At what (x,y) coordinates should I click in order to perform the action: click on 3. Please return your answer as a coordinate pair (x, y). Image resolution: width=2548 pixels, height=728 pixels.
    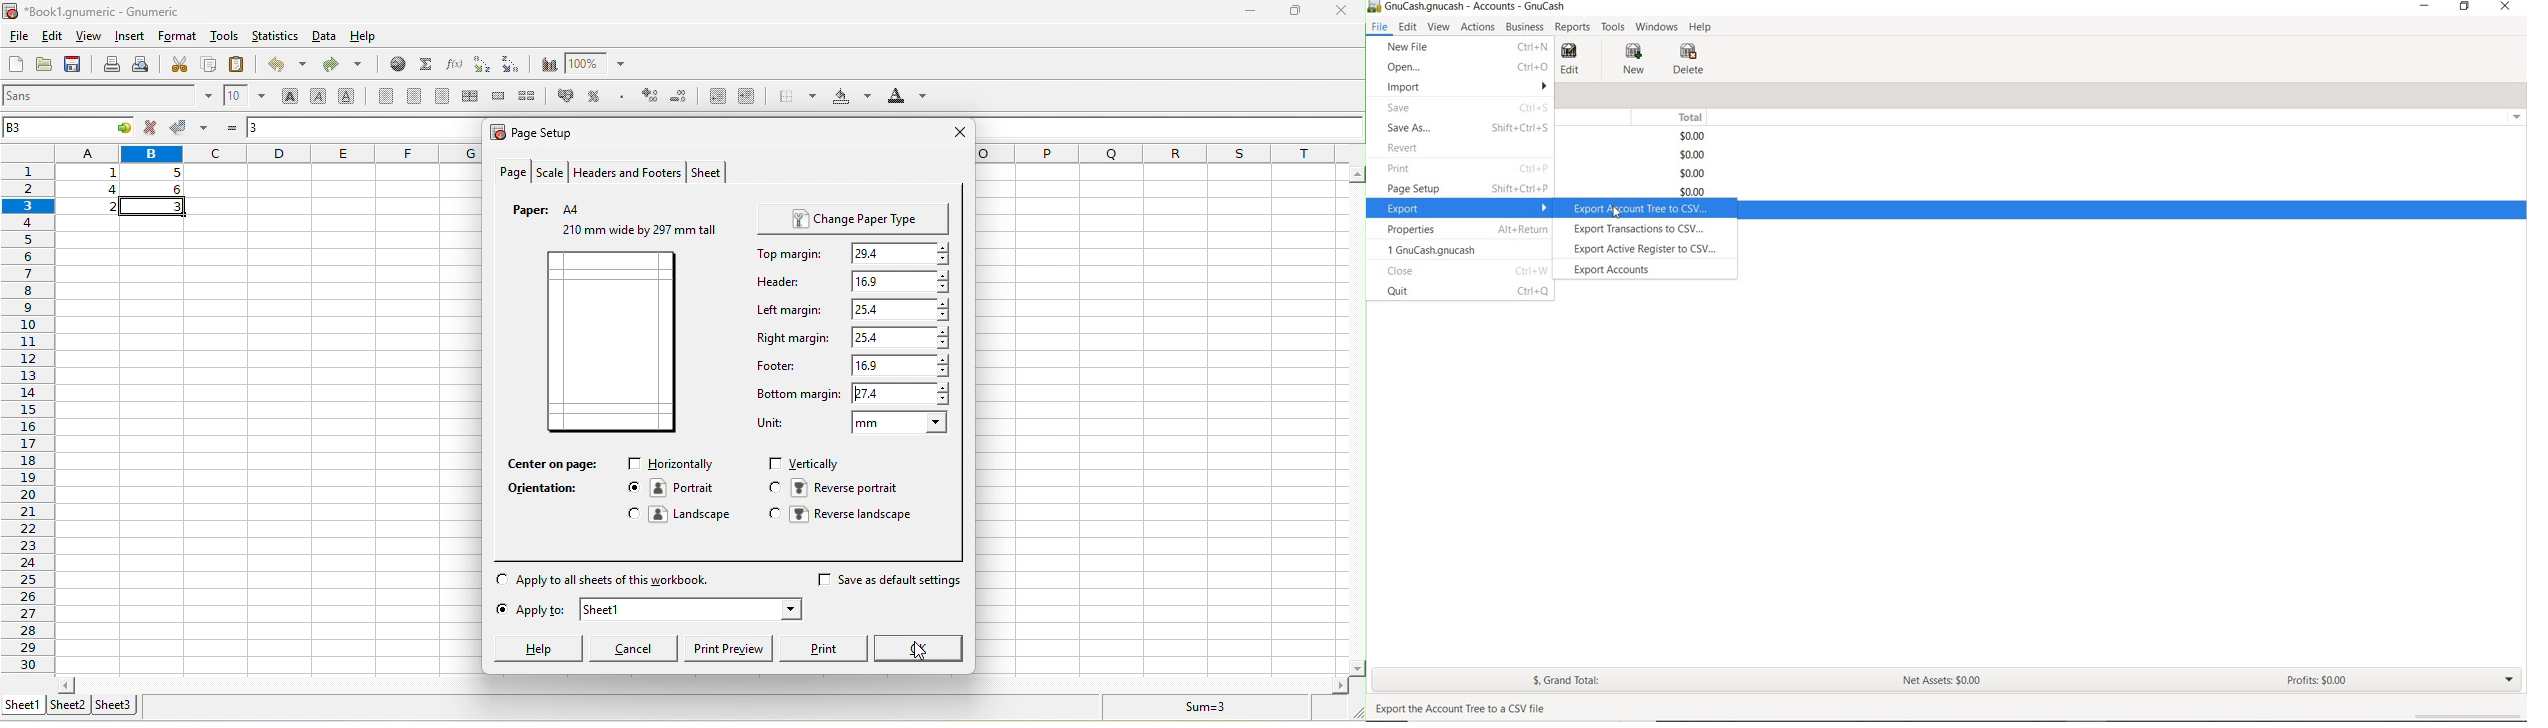
    Looking at the image, I should click on (261, 125).